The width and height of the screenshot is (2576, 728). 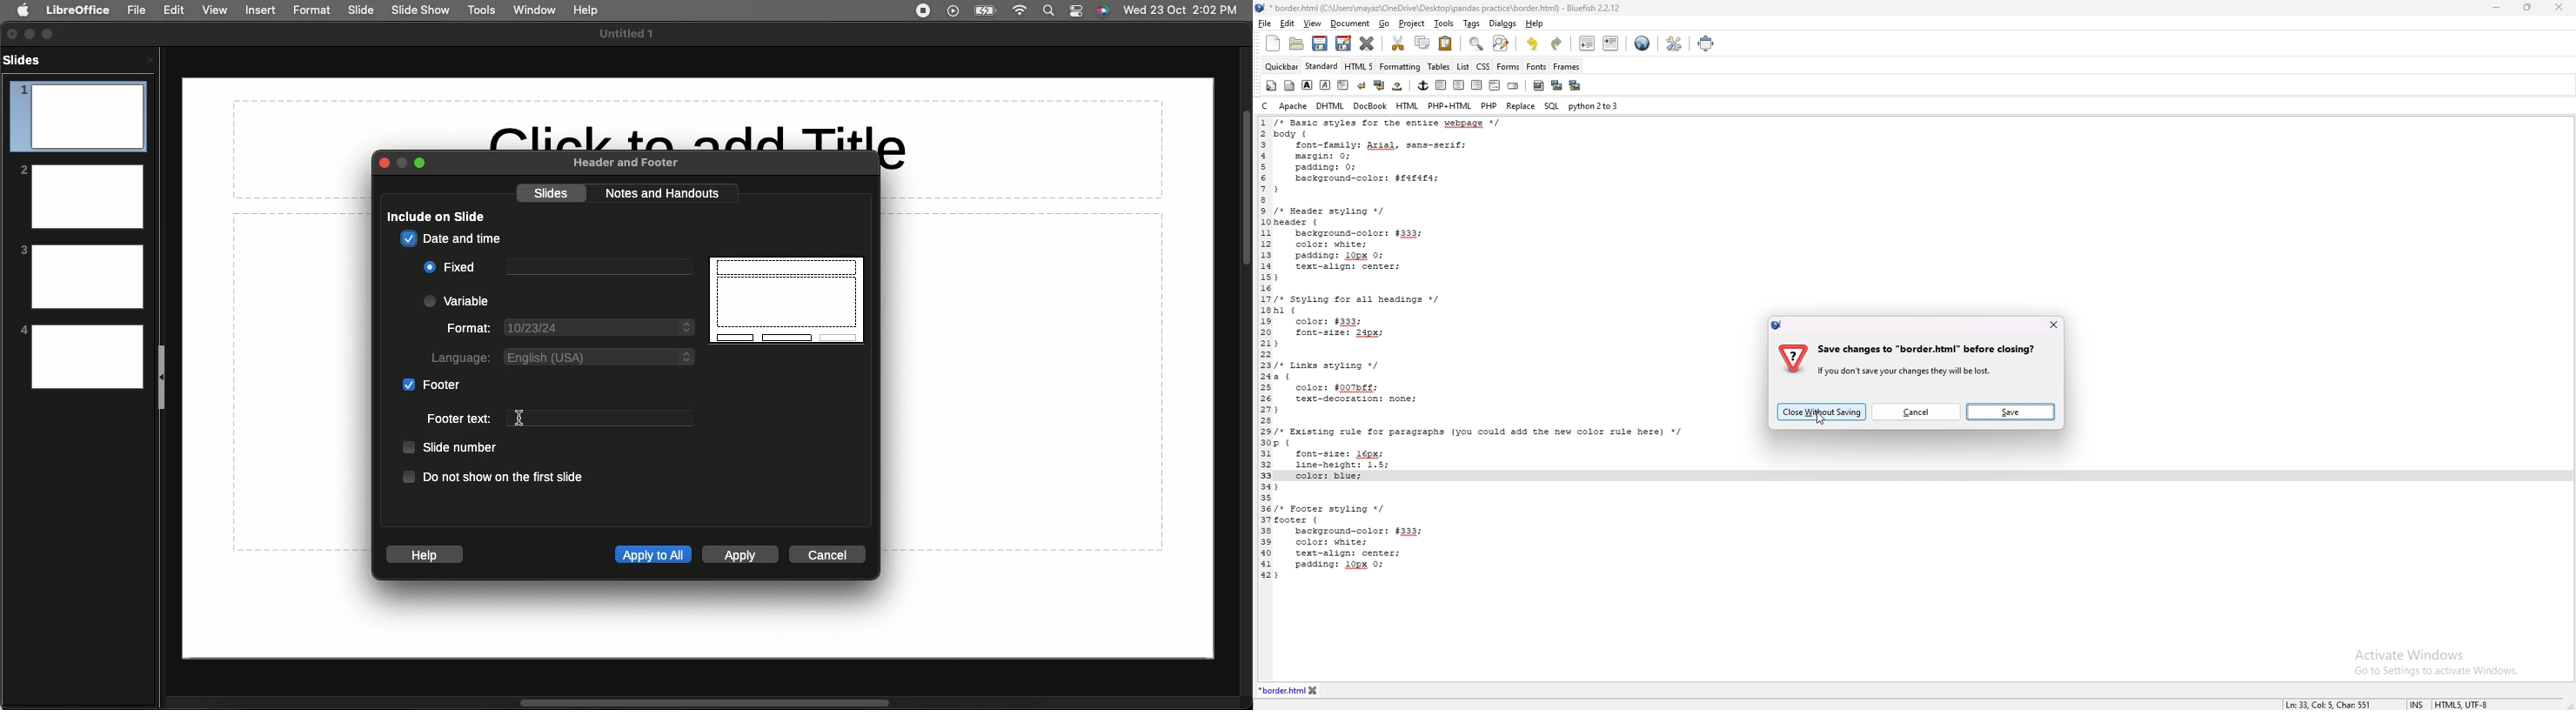 What do you see at coordinates (312, 10) in the screenshot?
I see `Format` at bounding box center [312, 10].